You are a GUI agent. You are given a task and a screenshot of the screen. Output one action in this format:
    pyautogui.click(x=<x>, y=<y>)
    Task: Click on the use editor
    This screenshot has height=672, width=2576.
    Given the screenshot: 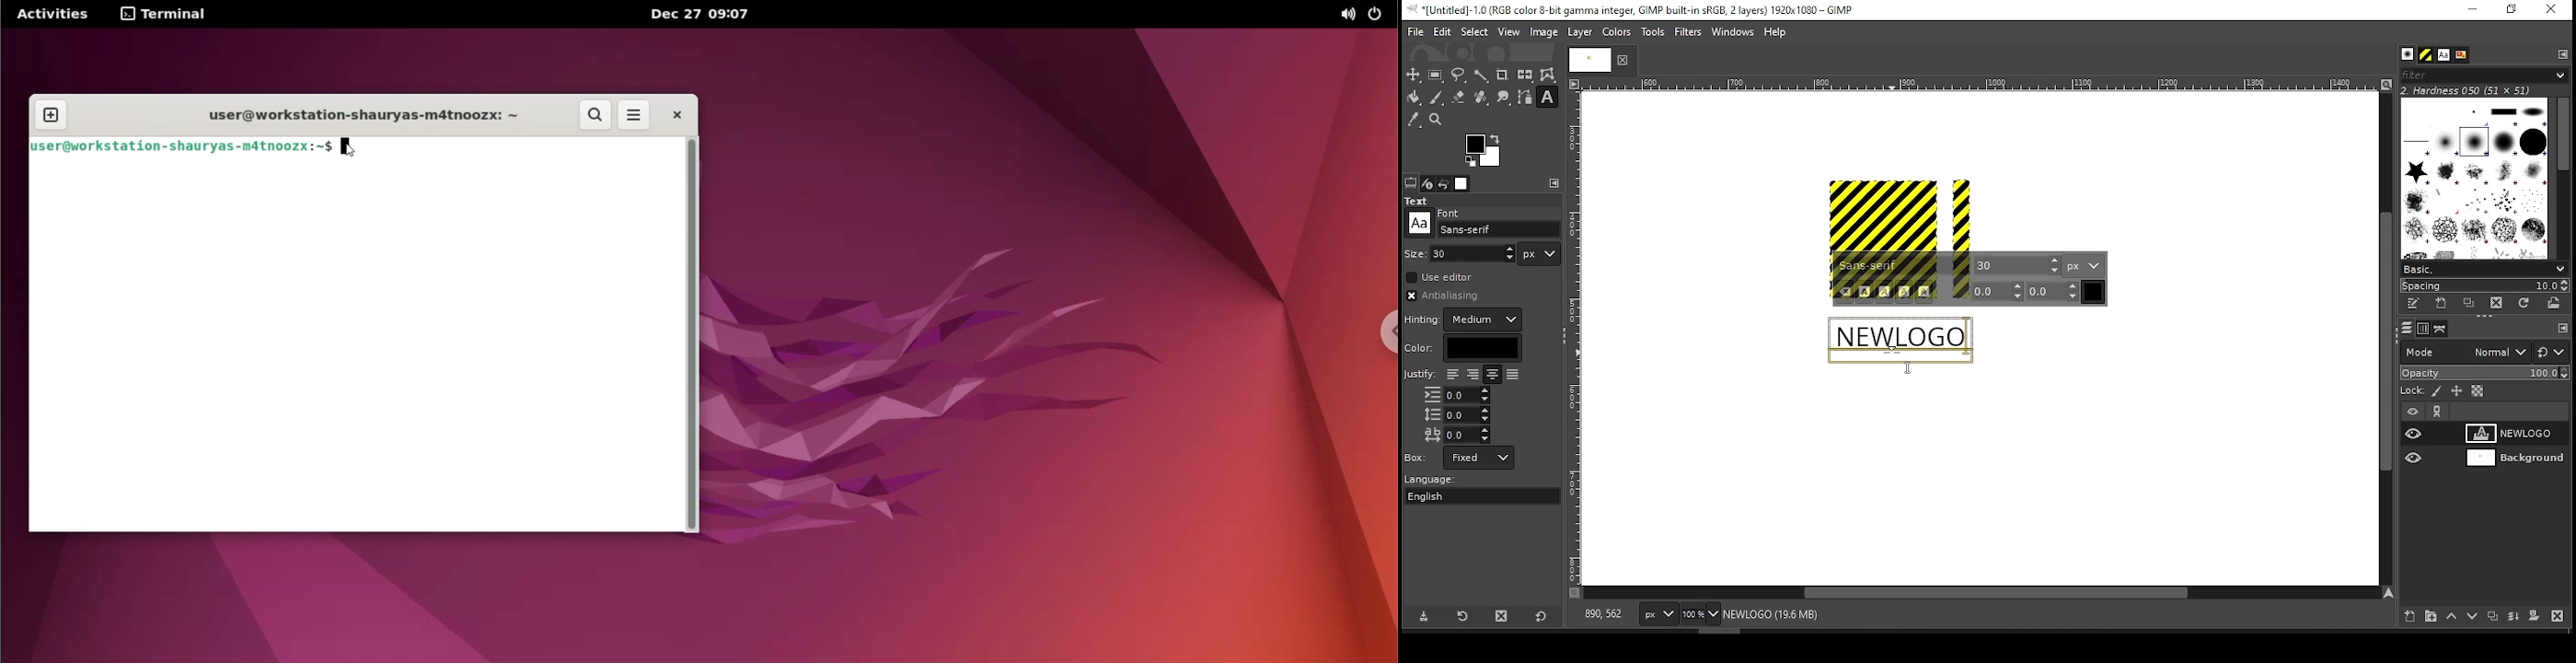 What is the action you would take?
    pyautogui.click(x=1441, y=277)
    